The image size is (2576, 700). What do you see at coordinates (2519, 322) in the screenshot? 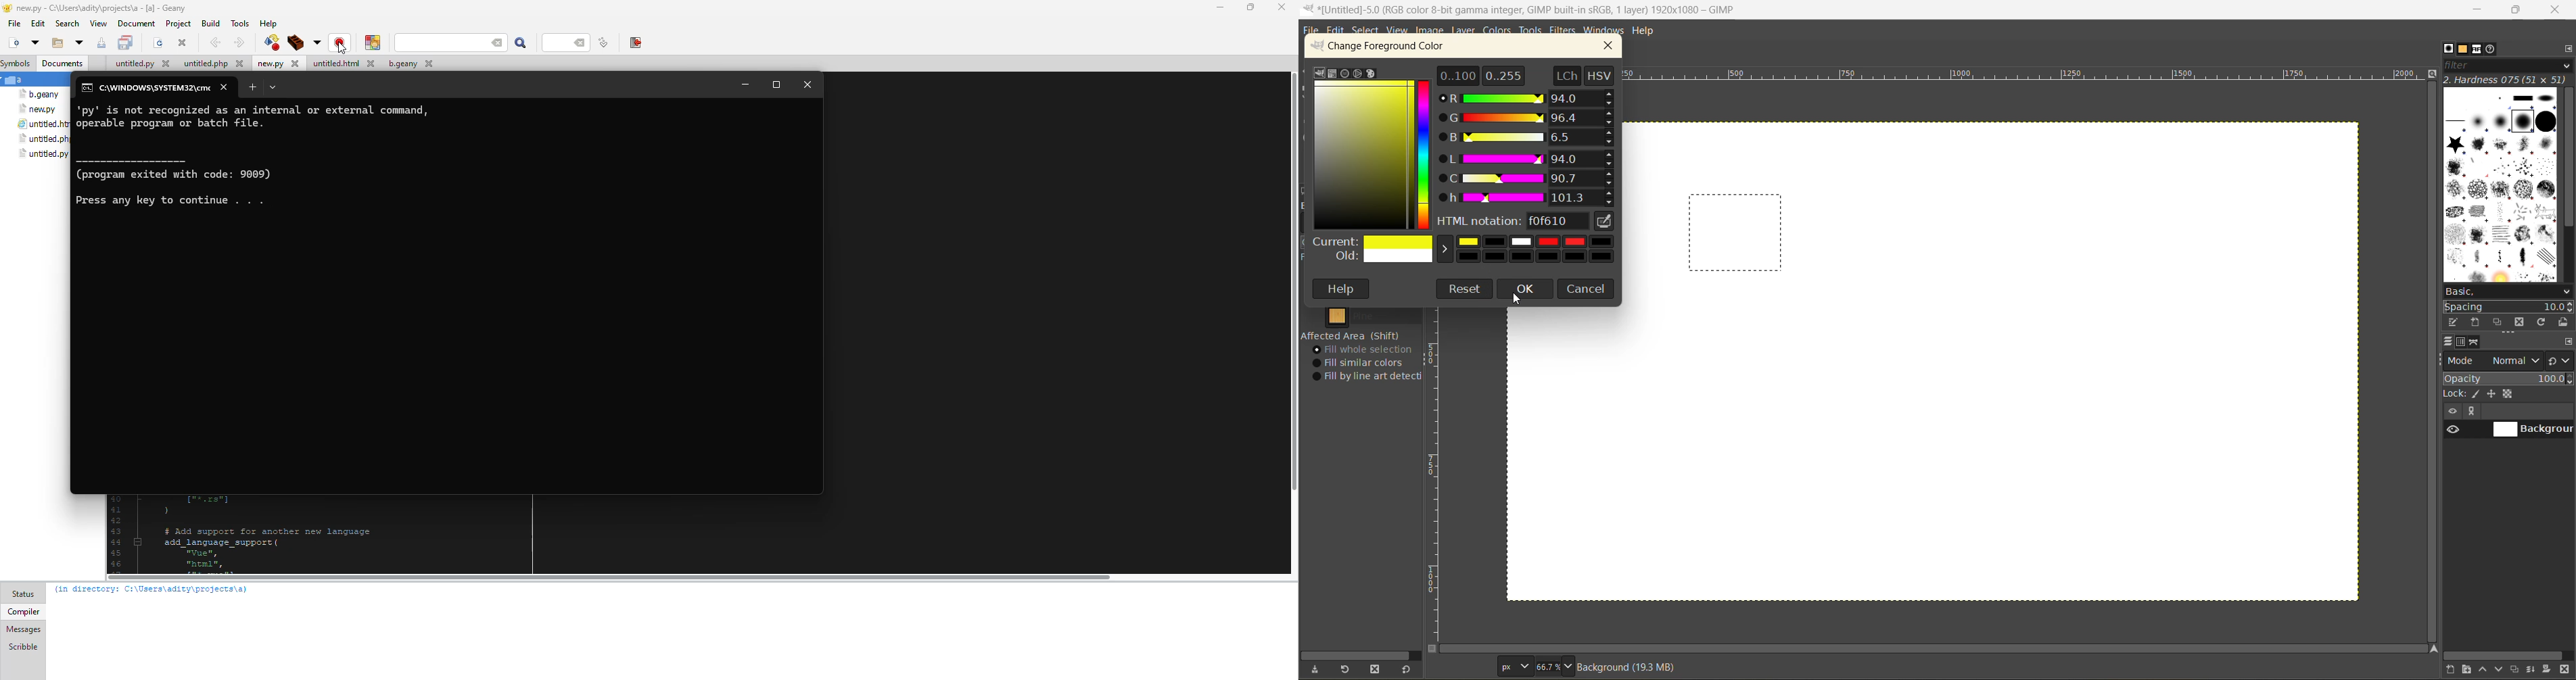
I see `delete this brush` at bounding box center [2519, 322].